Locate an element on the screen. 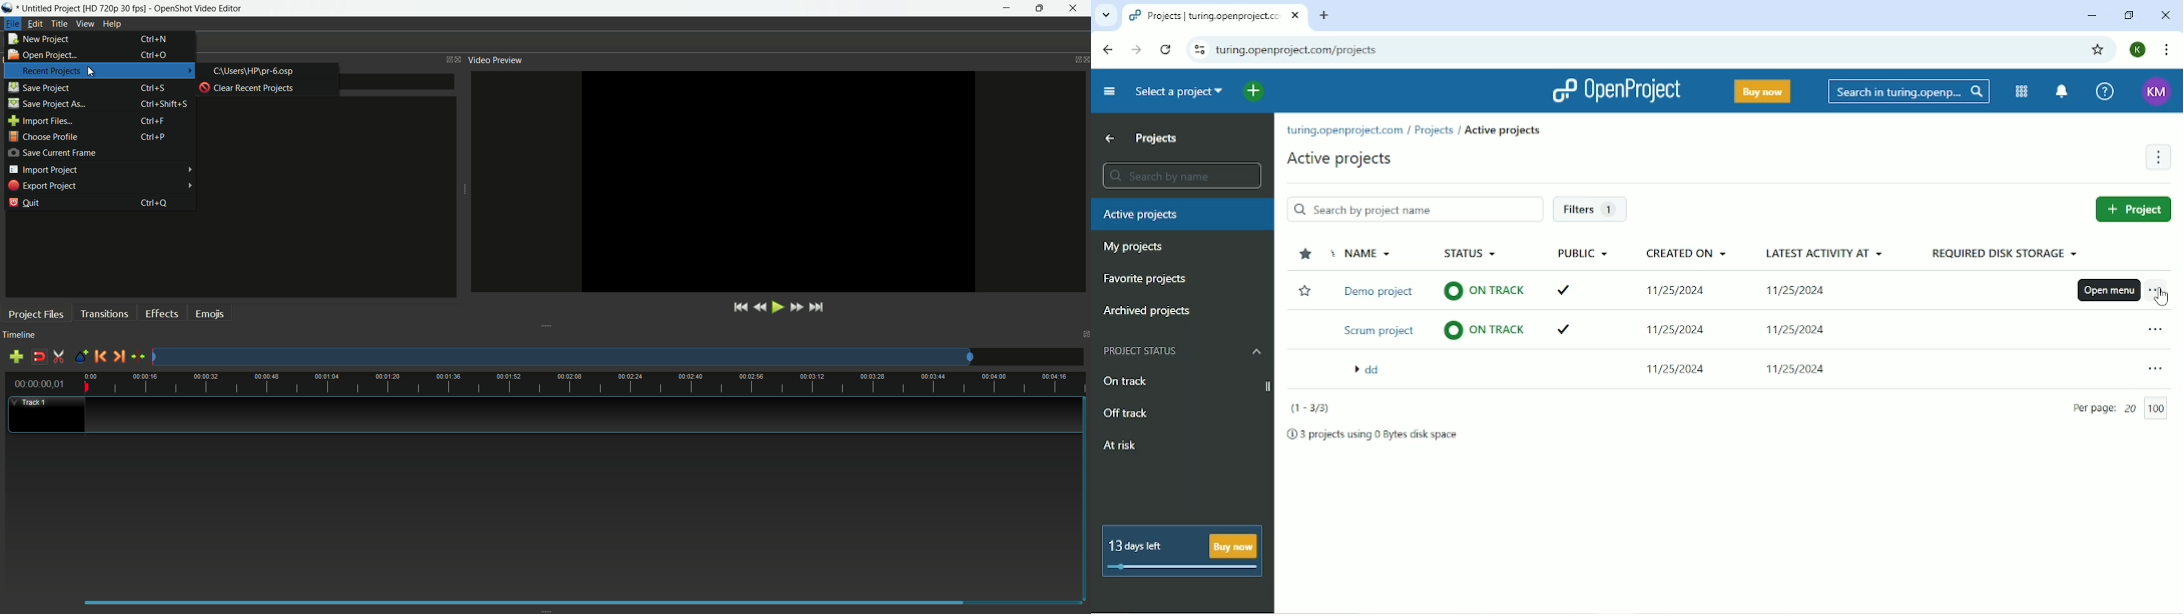  Collapse project menu is located at coordinates (1109, 92).